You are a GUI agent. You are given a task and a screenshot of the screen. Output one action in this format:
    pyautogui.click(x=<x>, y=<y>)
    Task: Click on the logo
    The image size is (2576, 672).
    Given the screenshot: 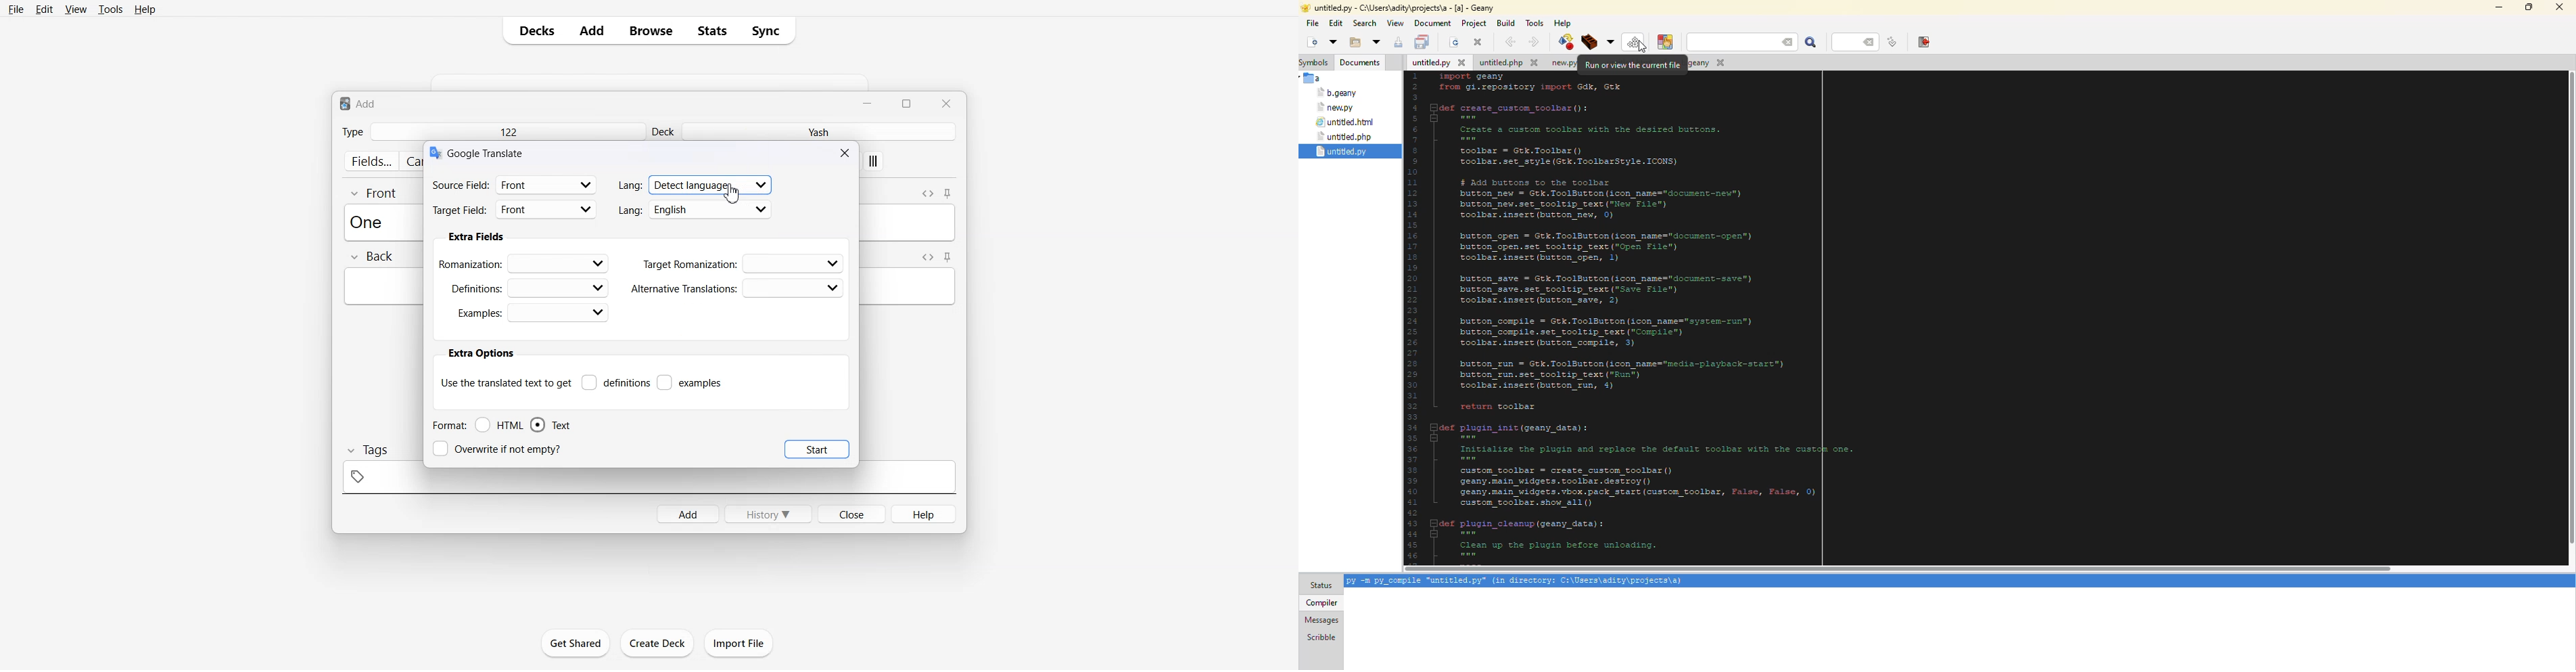 What is the action you would take?
    pyautogui.click(x=434, y=153)
    